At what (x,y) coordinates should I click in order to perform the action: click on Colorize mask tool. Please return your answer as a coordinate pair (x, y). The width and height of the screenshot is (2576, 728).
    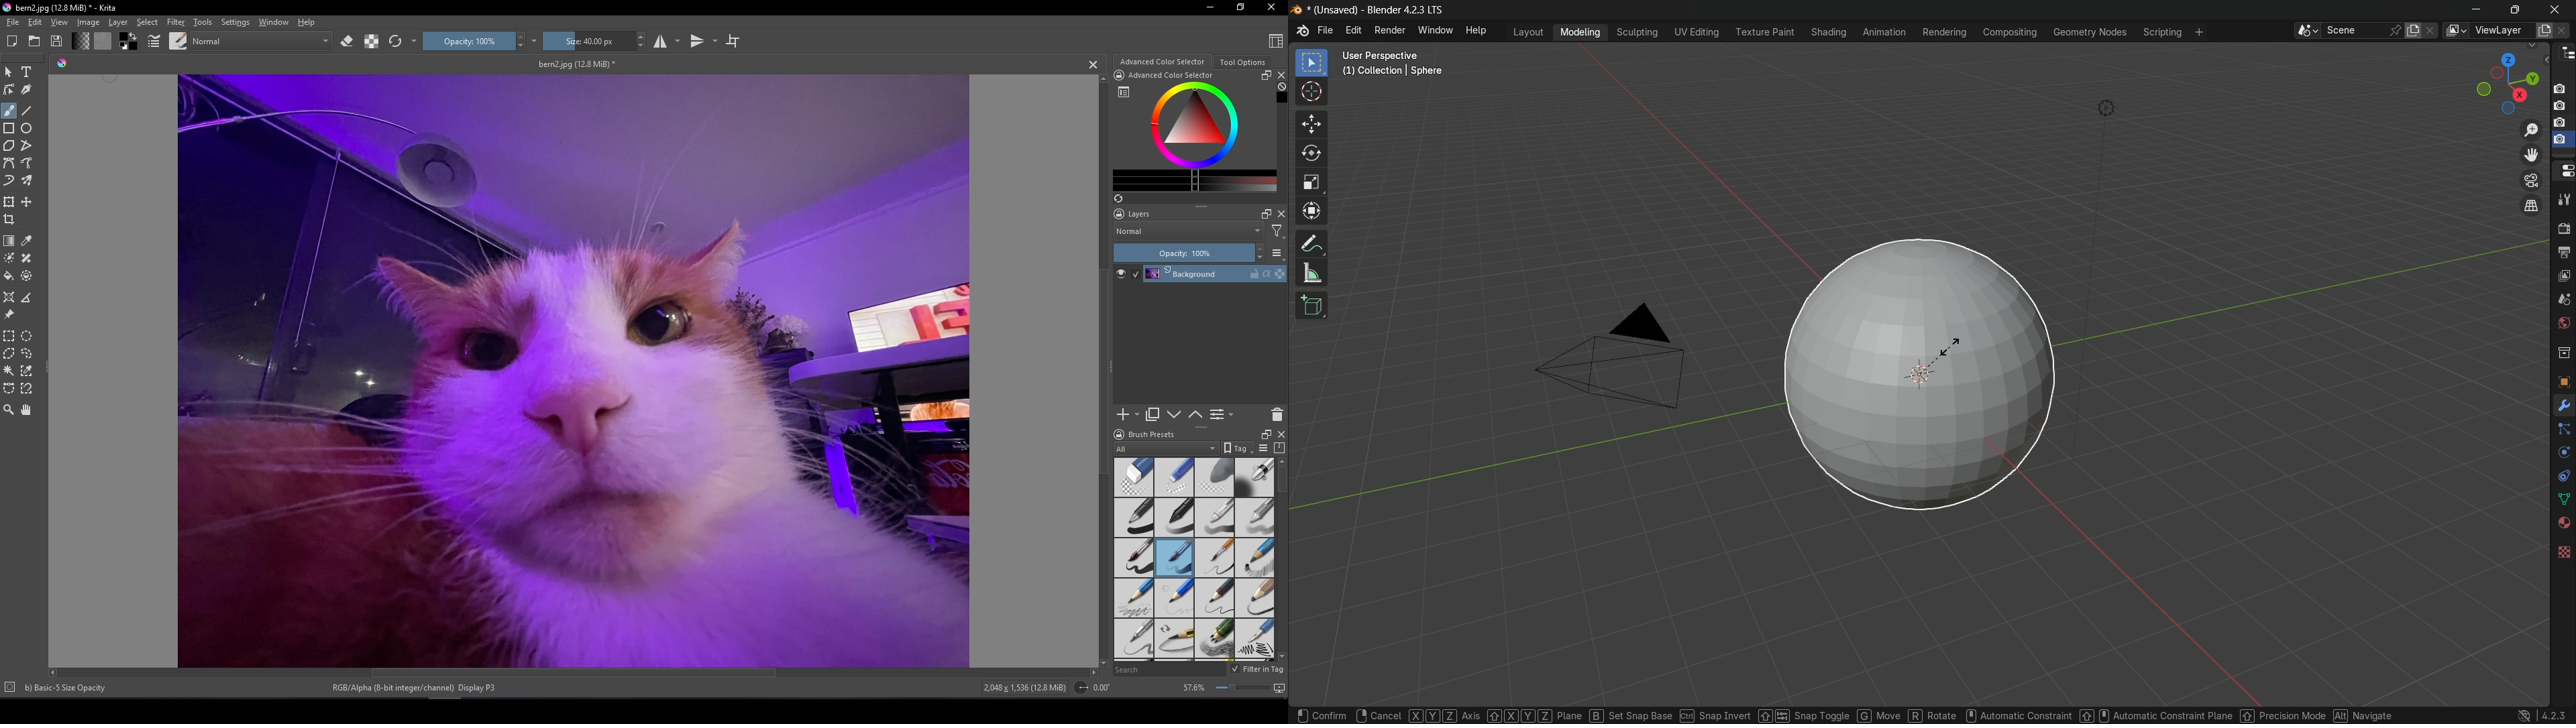
    Looking at the image, I should click on (9, 258).